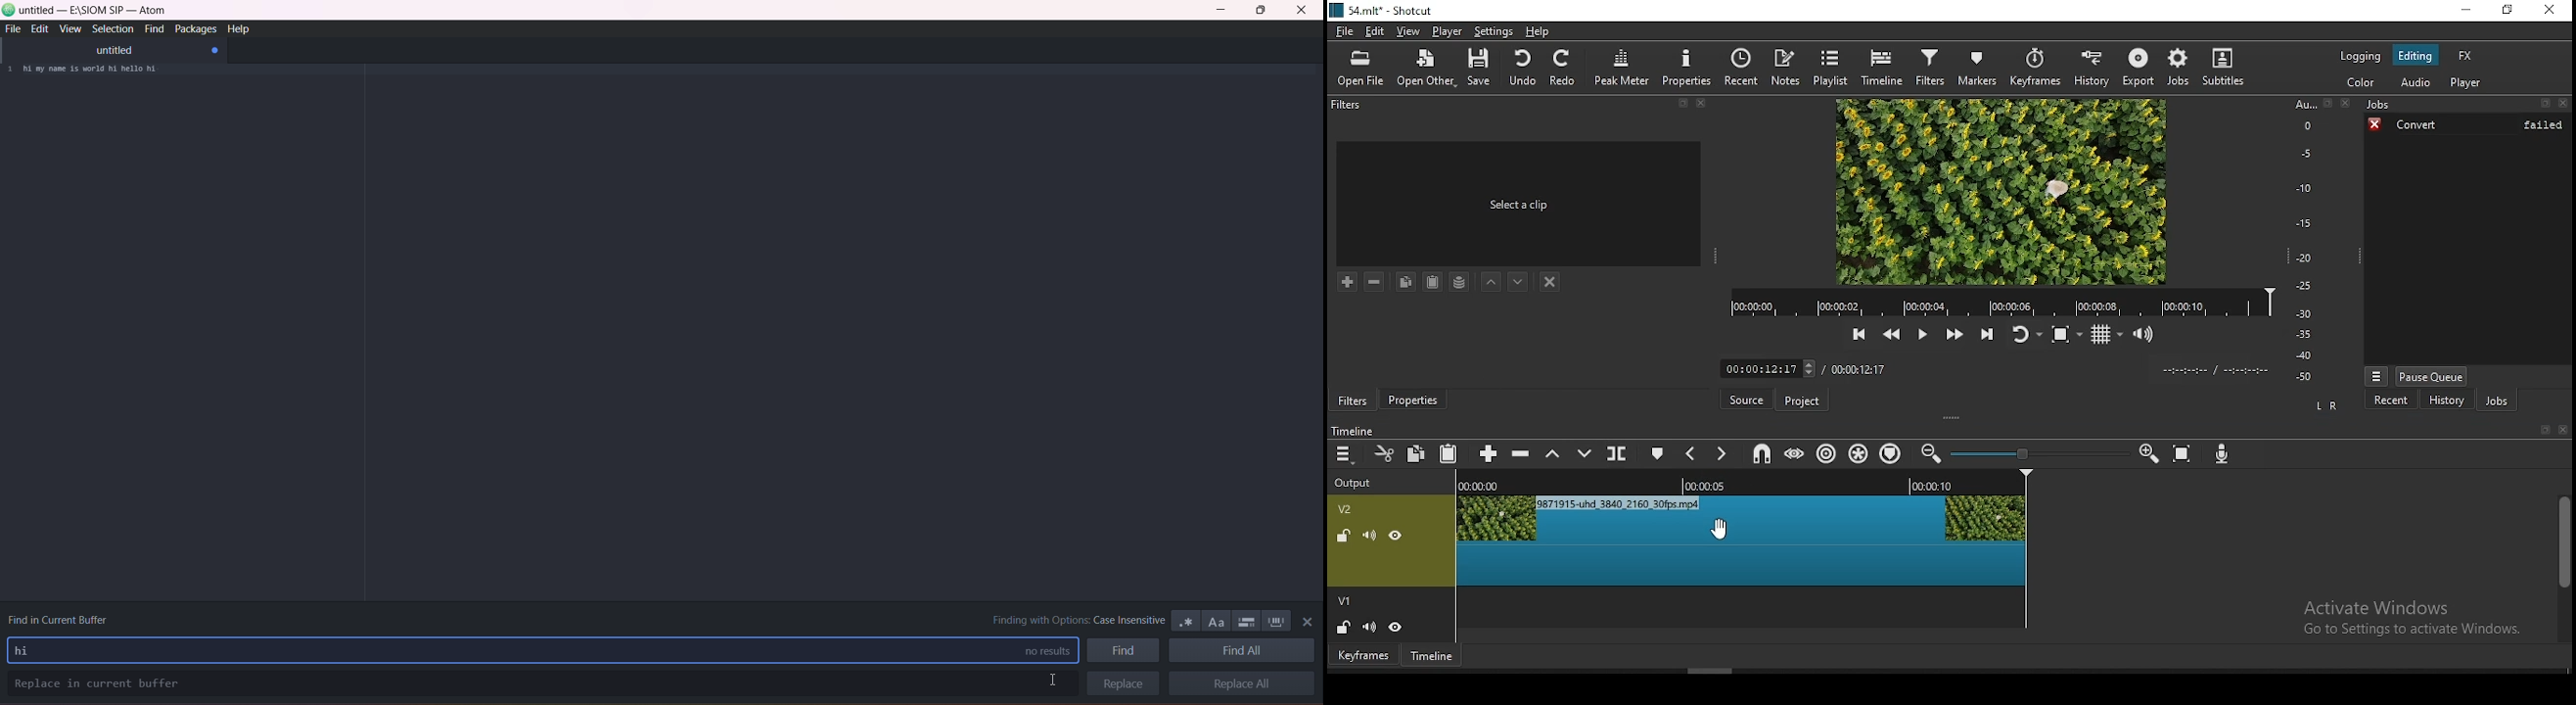 The width and height of the screenshot is (2576, 728). Describe the element at coordinates (1416, 452) in the screenshot. I see `copy` at that location.